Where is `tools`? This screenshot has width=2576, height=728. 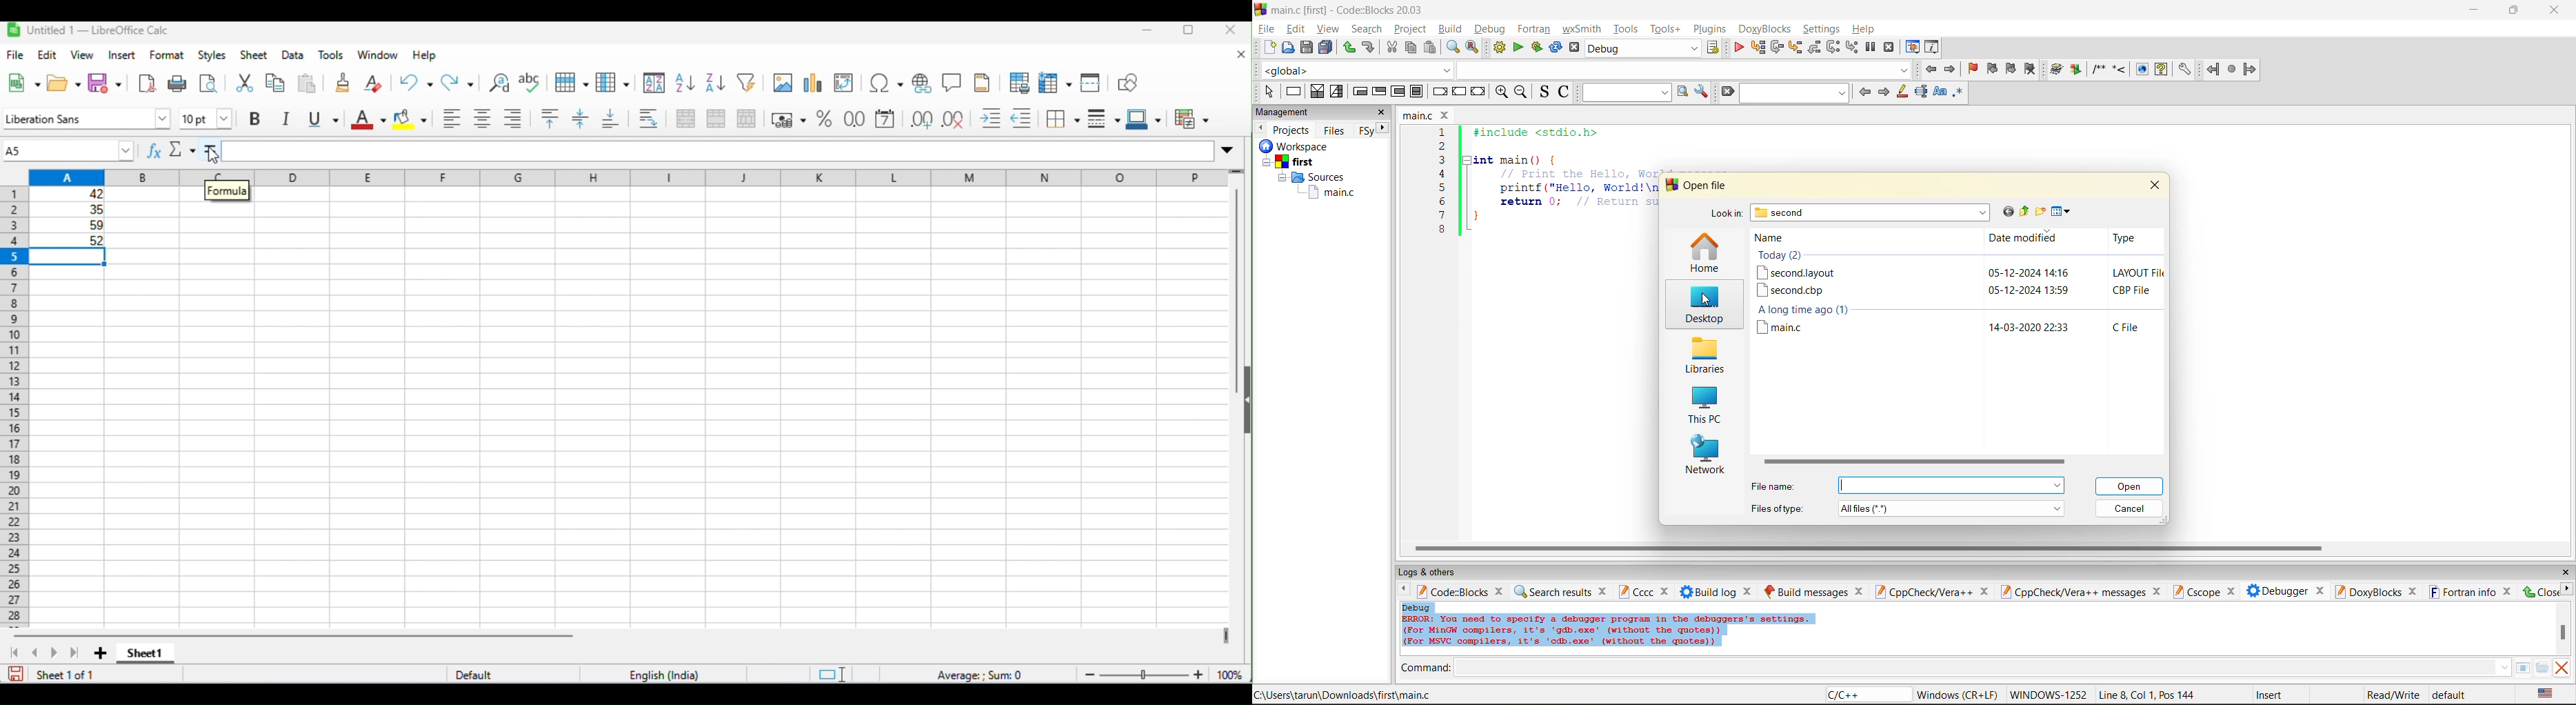 tools is located at coordinates (1627, 28).